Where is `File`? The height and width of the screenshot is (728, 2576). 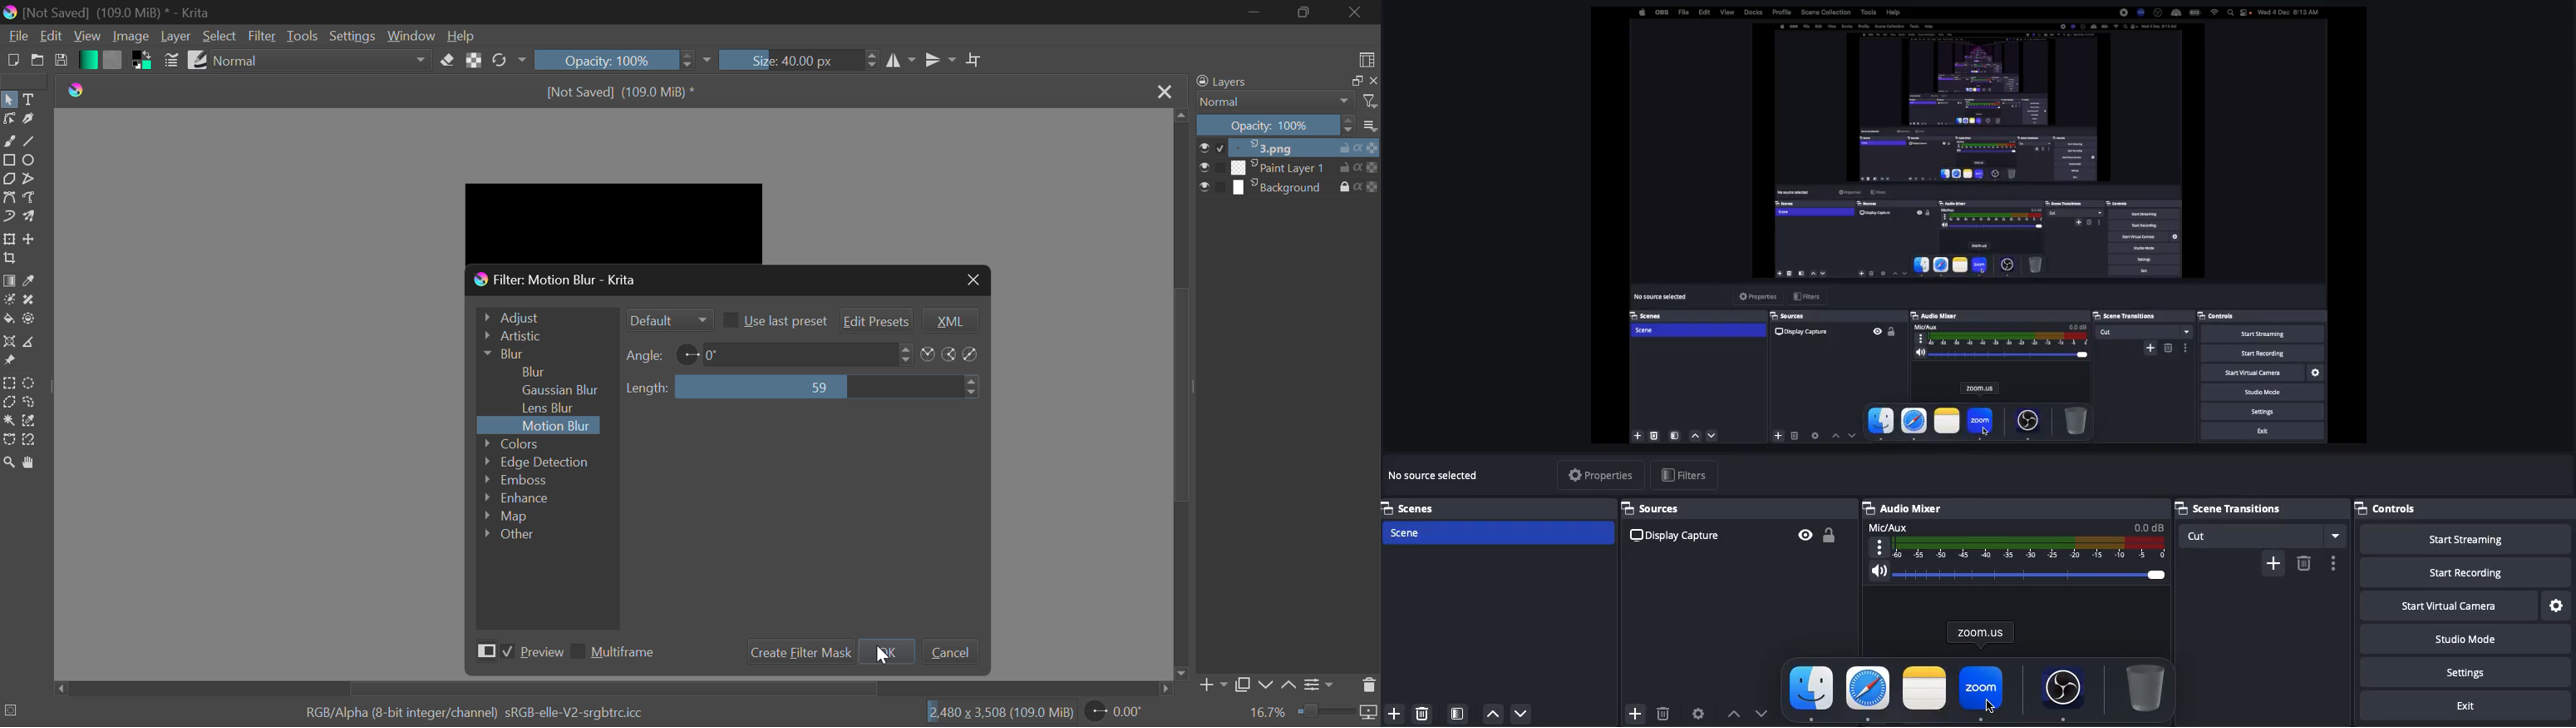 File is located at coordinates (17, 38).